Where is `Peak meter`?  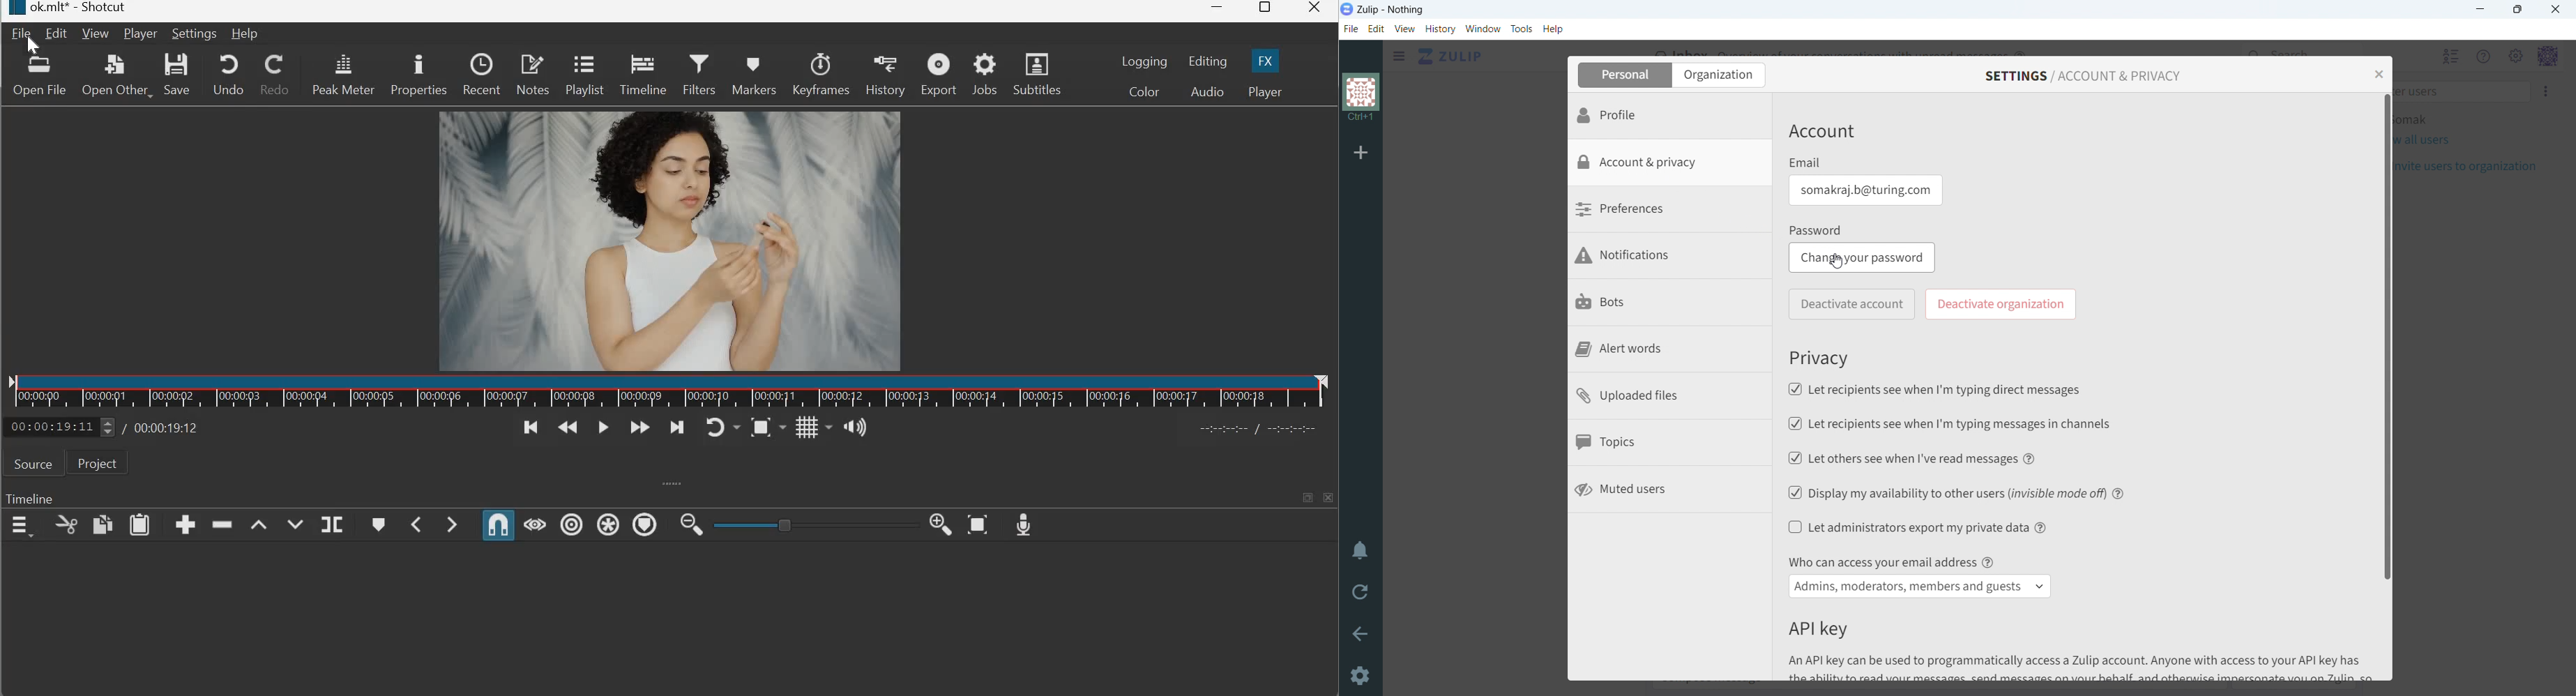 Peak meter is located at coordinates (342, 73).